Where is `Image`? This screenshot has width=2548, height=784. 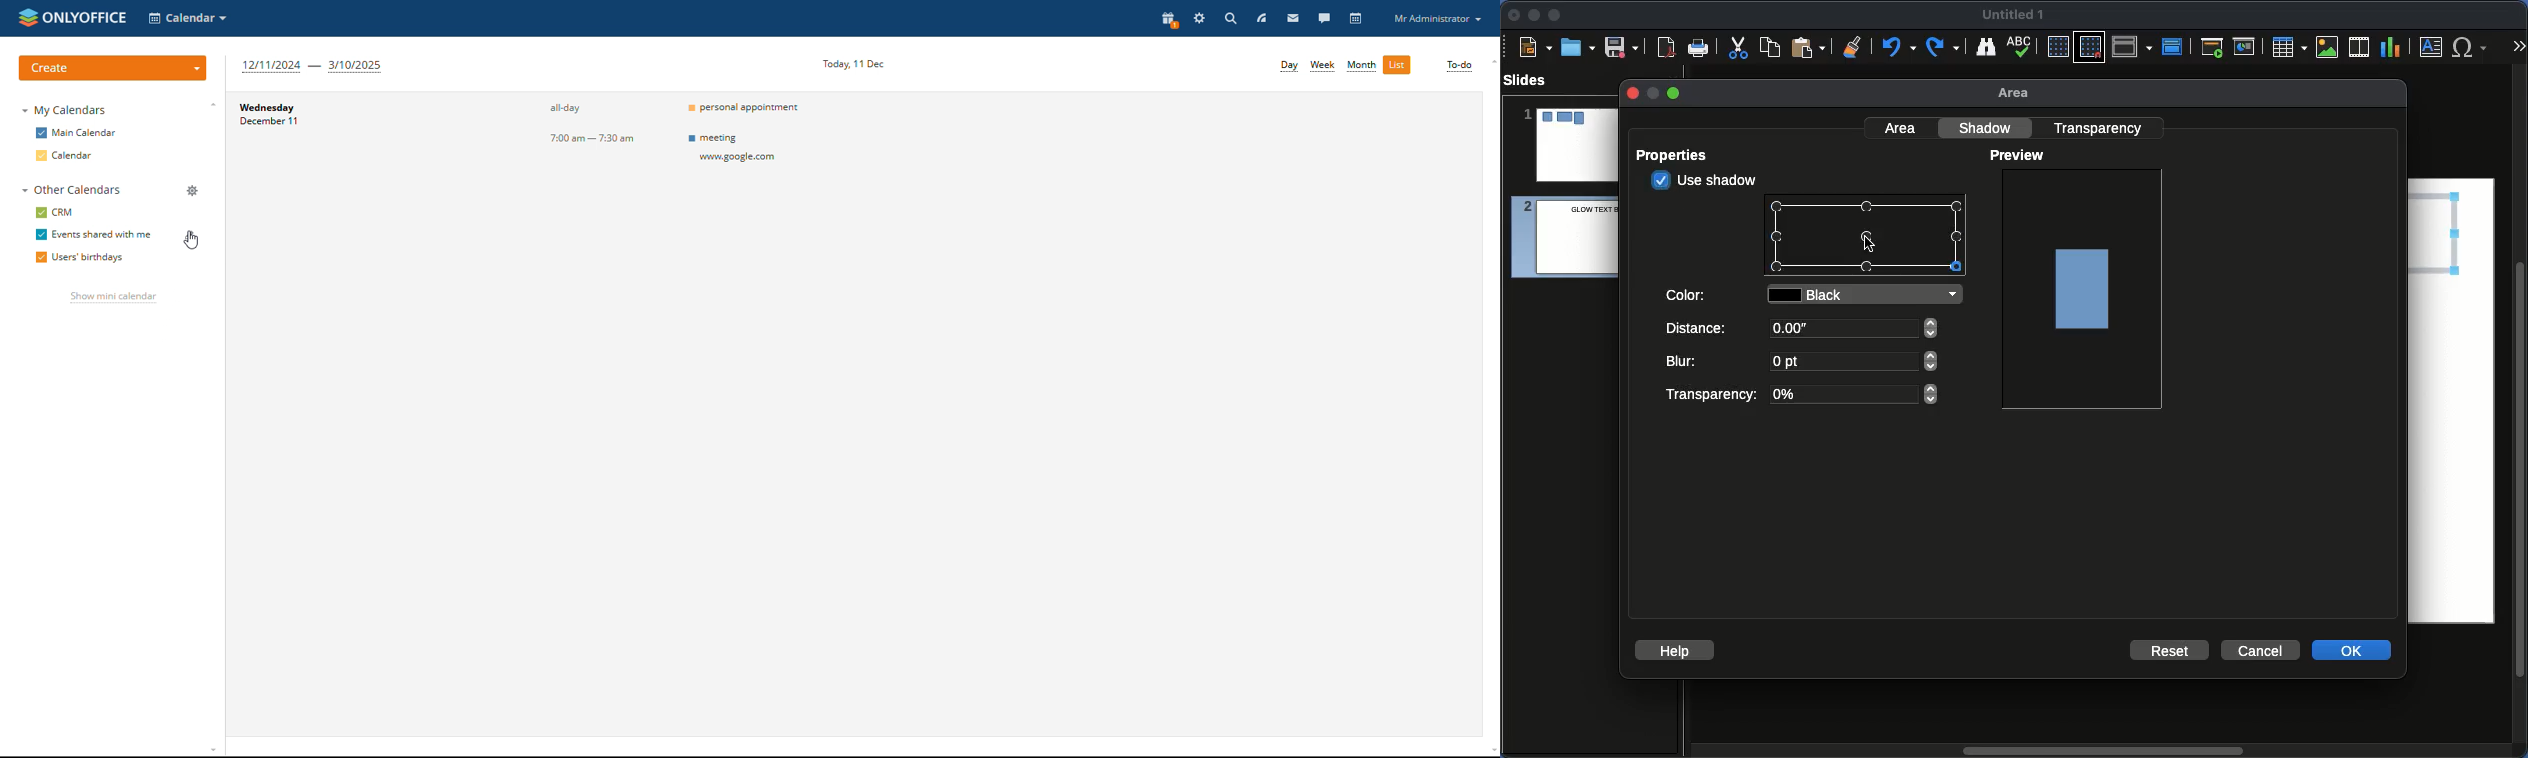 Image is located at coordinates (2328, 47).